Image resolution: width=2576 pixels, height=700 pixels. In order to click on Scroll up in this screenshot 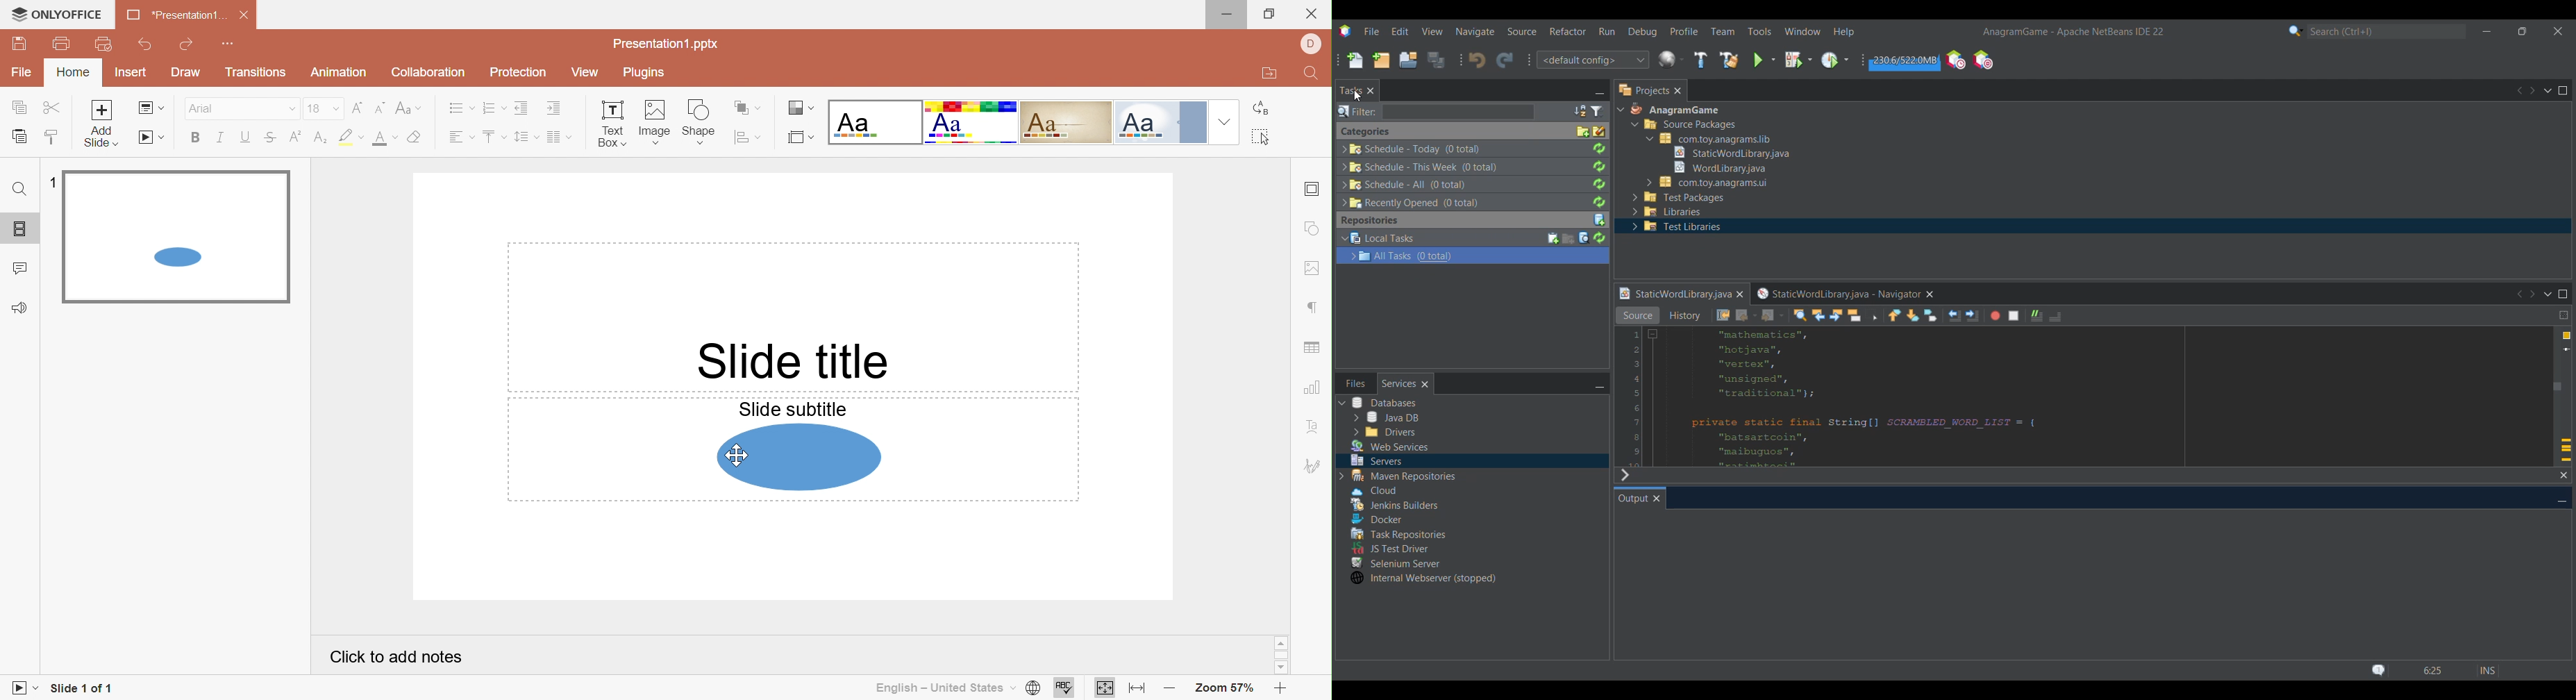, I will do `click(1281, 644)`.